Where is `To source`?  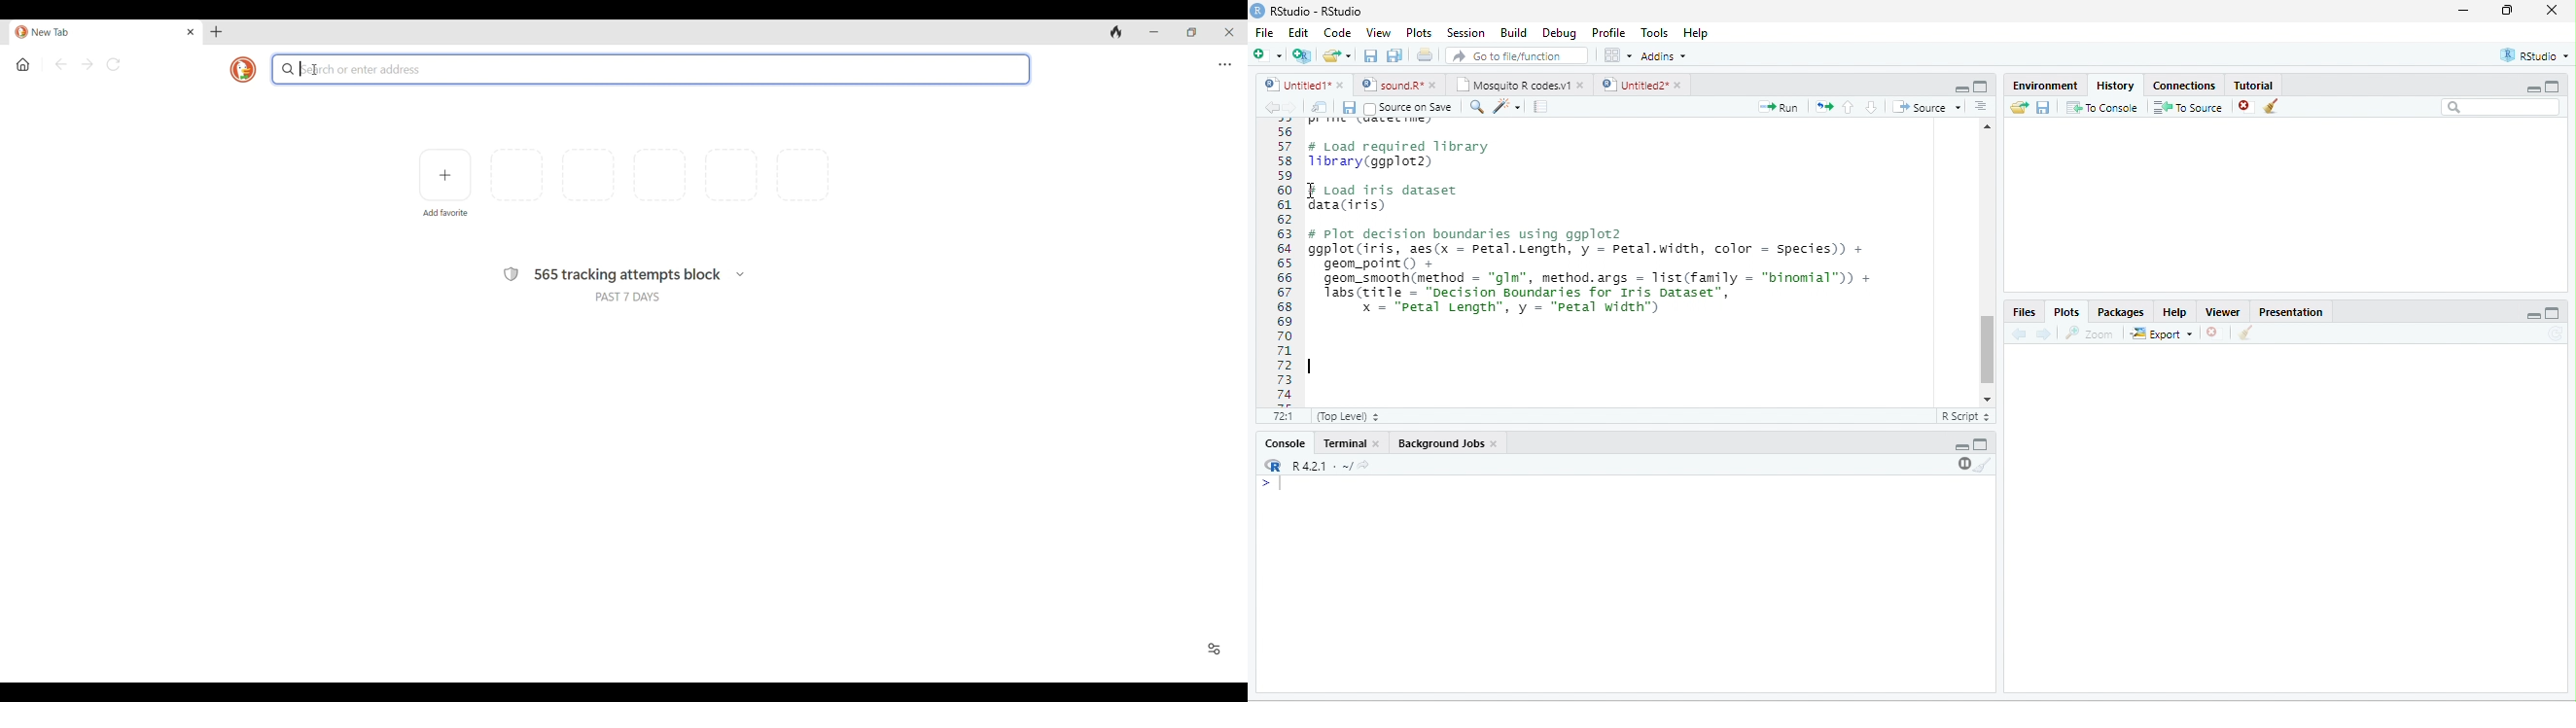 To source is located at coordinates (2186, 108).